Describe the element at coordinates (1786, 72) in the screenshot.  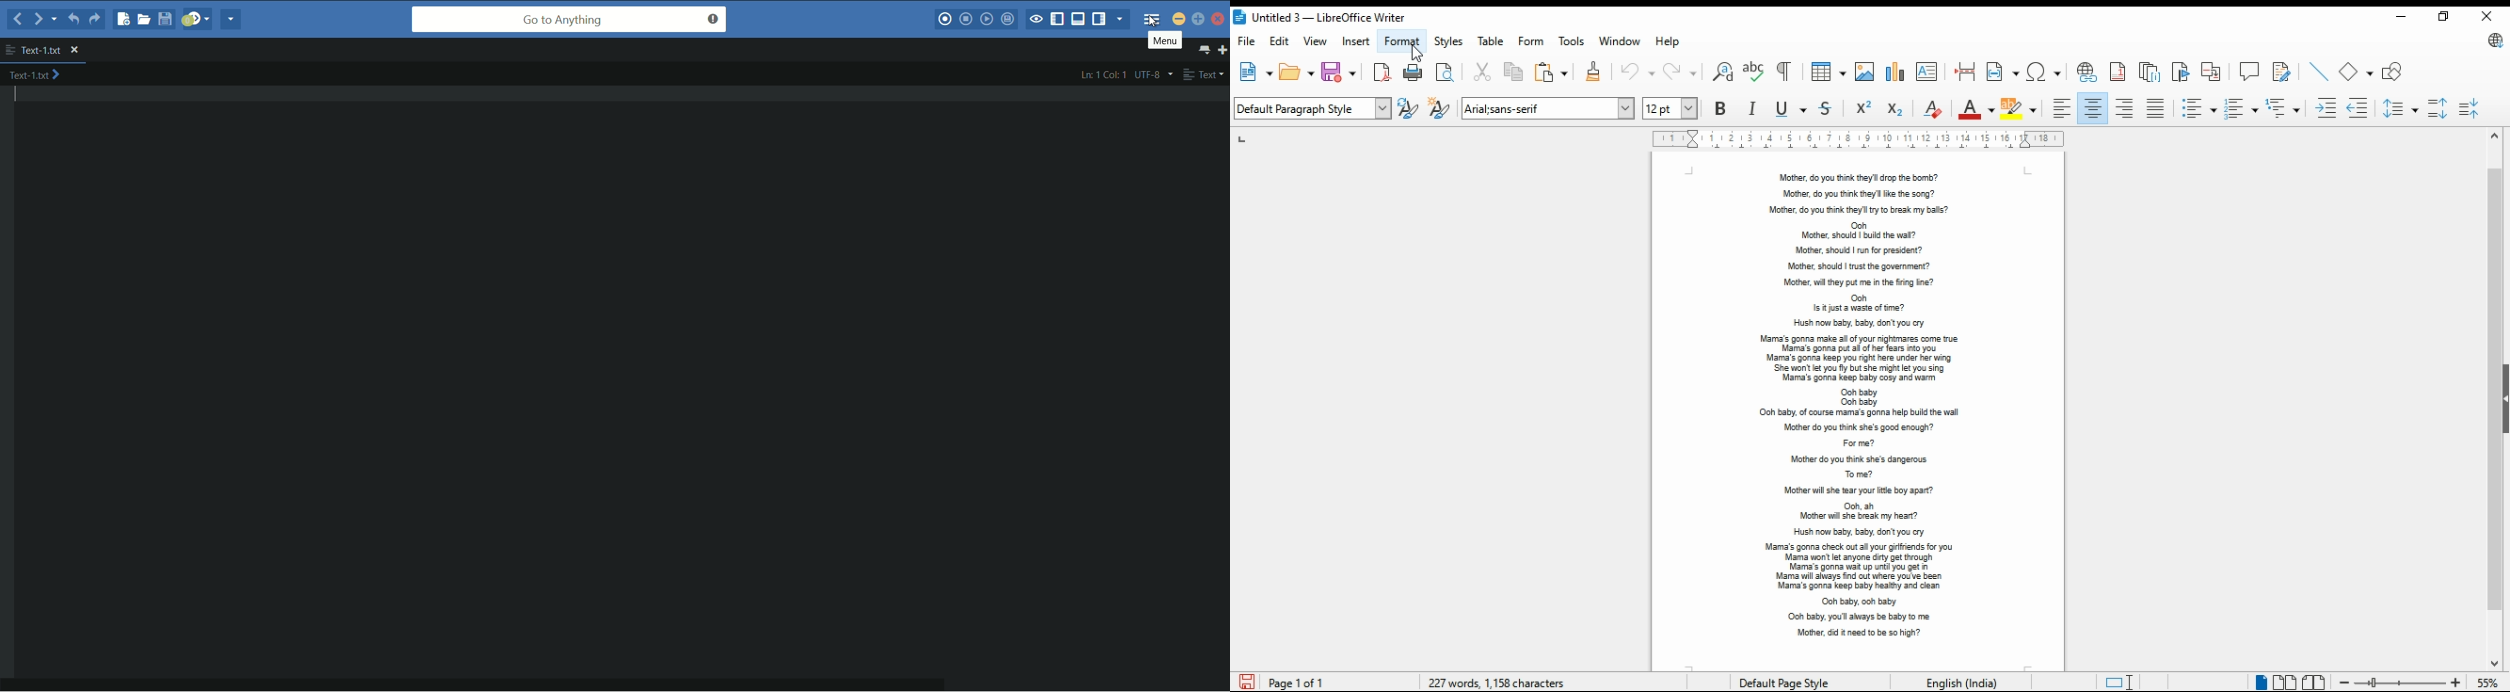
I see `toggle formatting marks` at that location.